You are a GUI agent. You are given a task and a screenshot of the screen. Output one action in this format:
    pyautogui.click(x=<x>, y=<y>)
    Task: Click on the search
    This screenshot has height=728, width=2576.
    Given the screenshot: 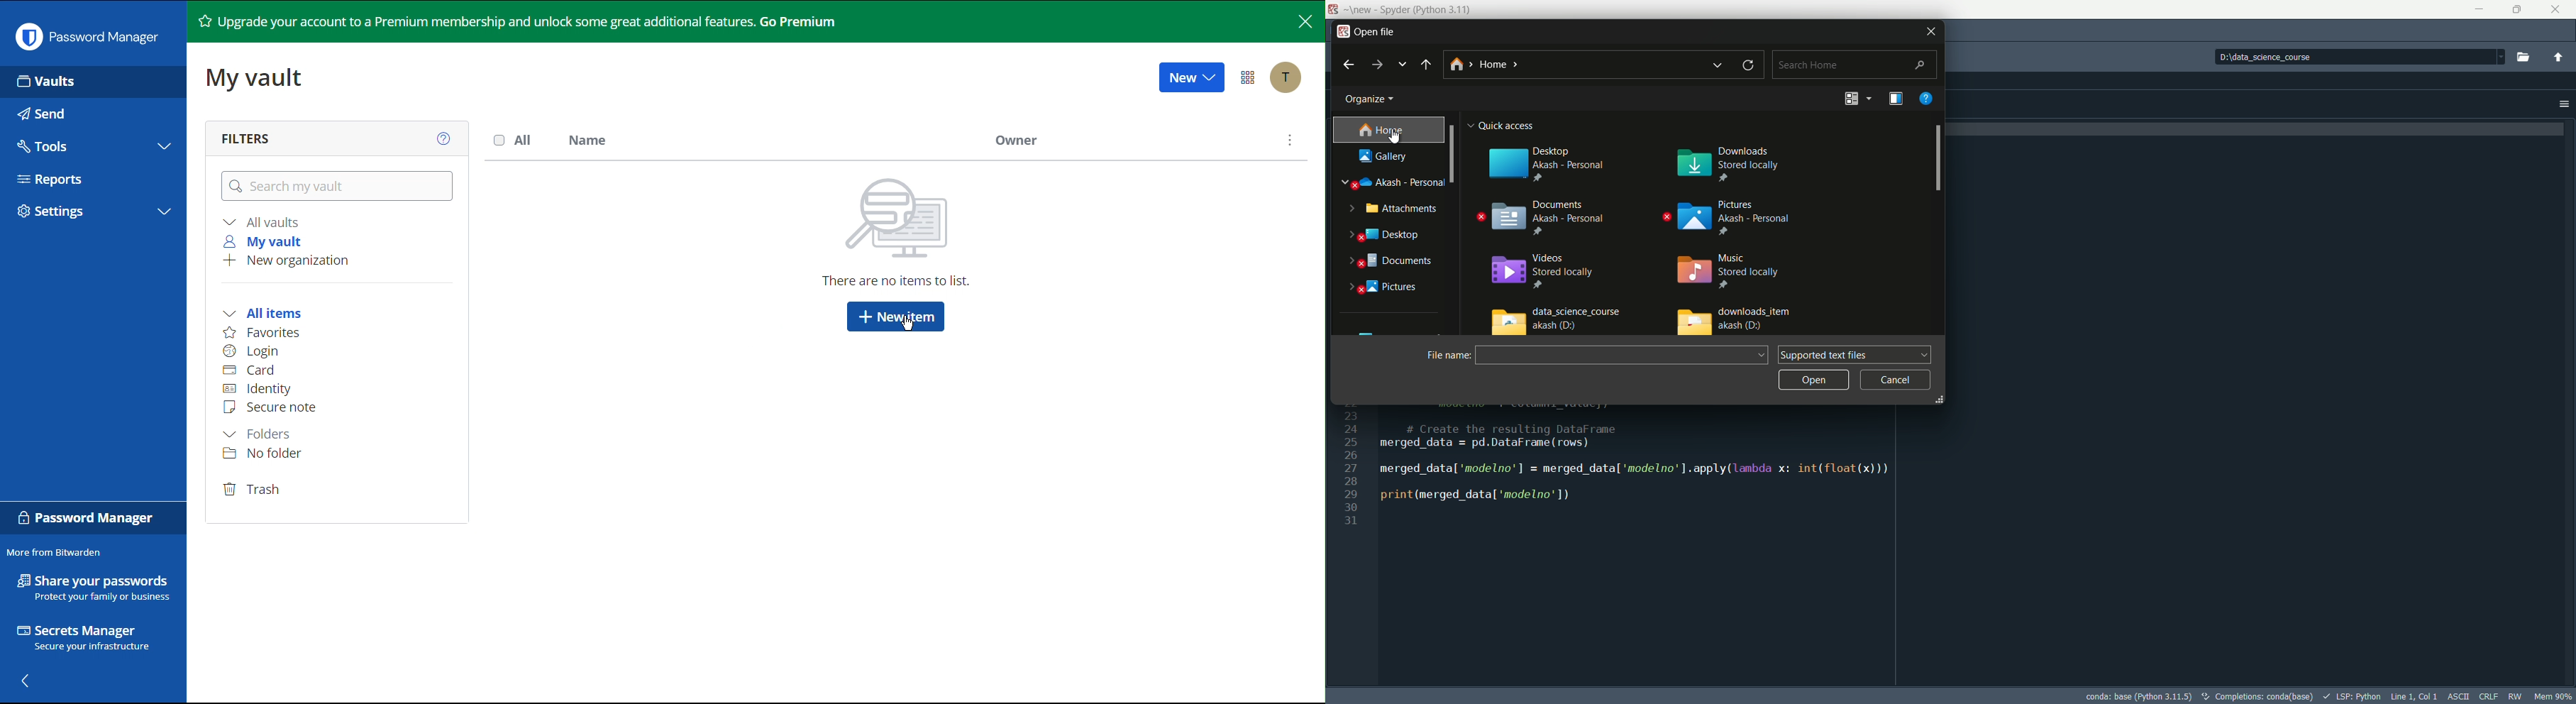 What is the action you would take?
    pyautogui.click(x=1852, y=65)
    